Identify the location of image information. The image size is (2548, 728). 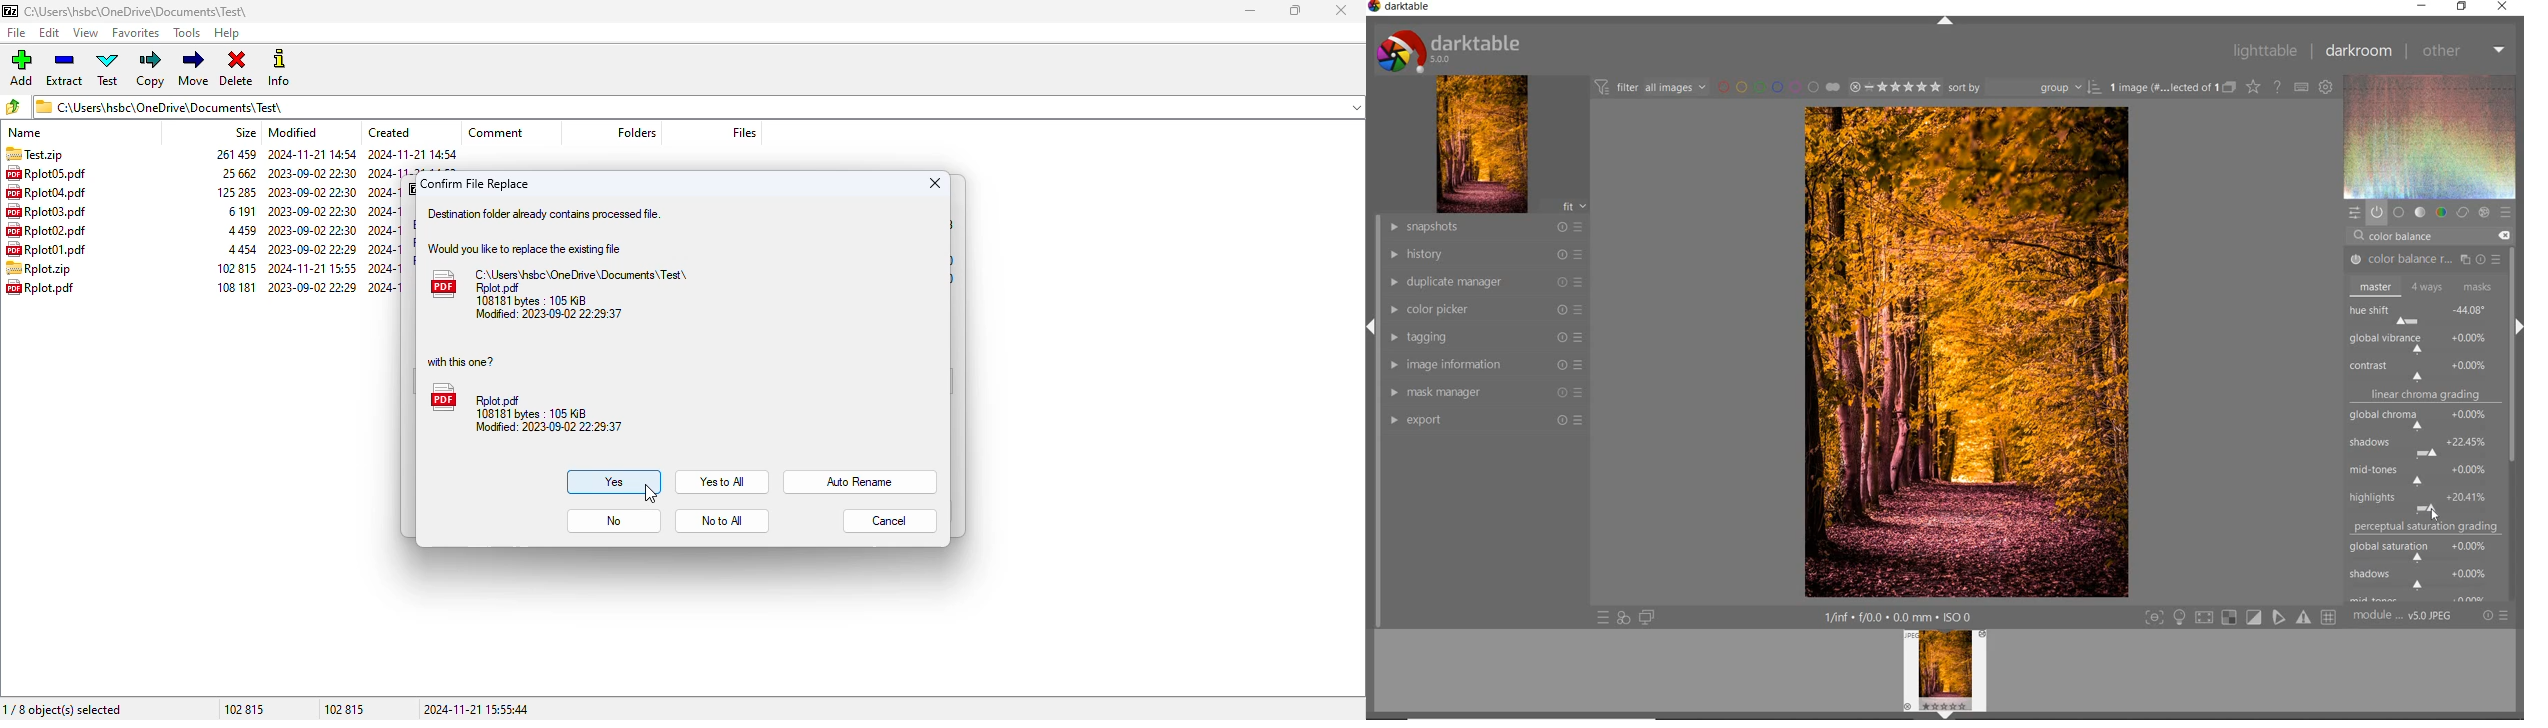
(1483, 364).